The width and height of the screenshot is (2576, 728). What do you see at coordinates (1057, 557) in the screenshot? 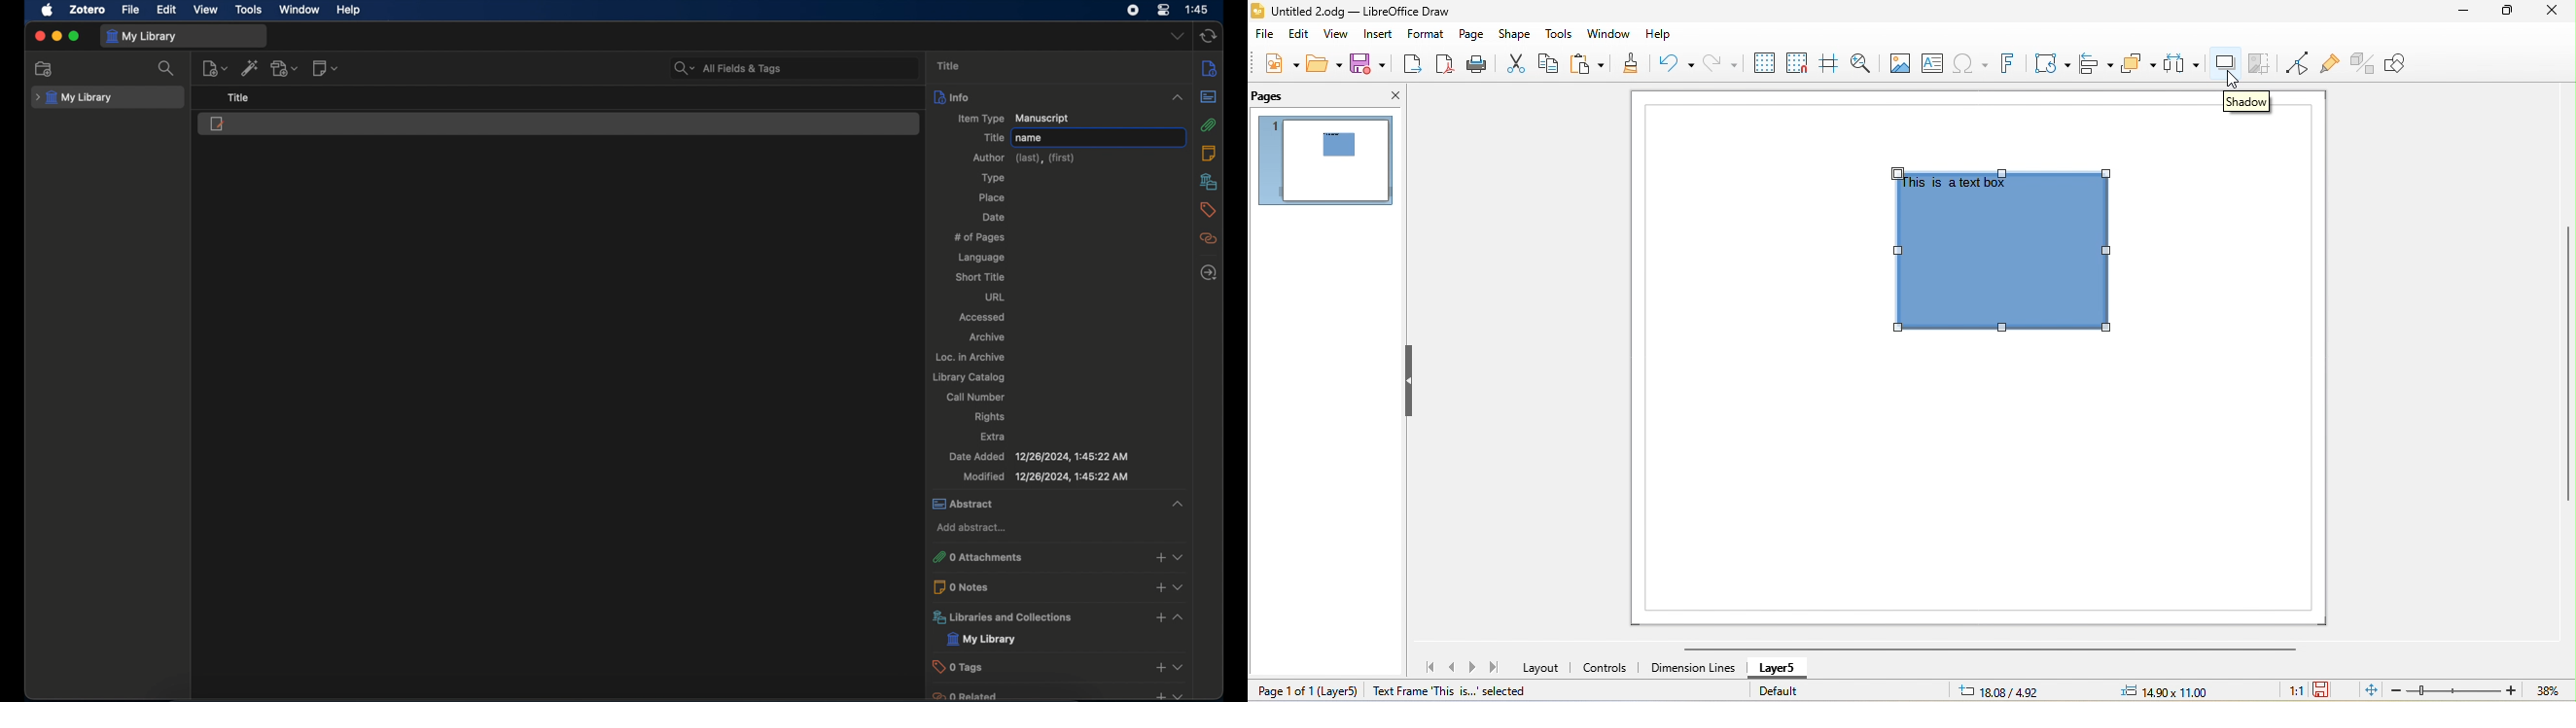
I see `0 attachments` at bounding box center [1057, 557].